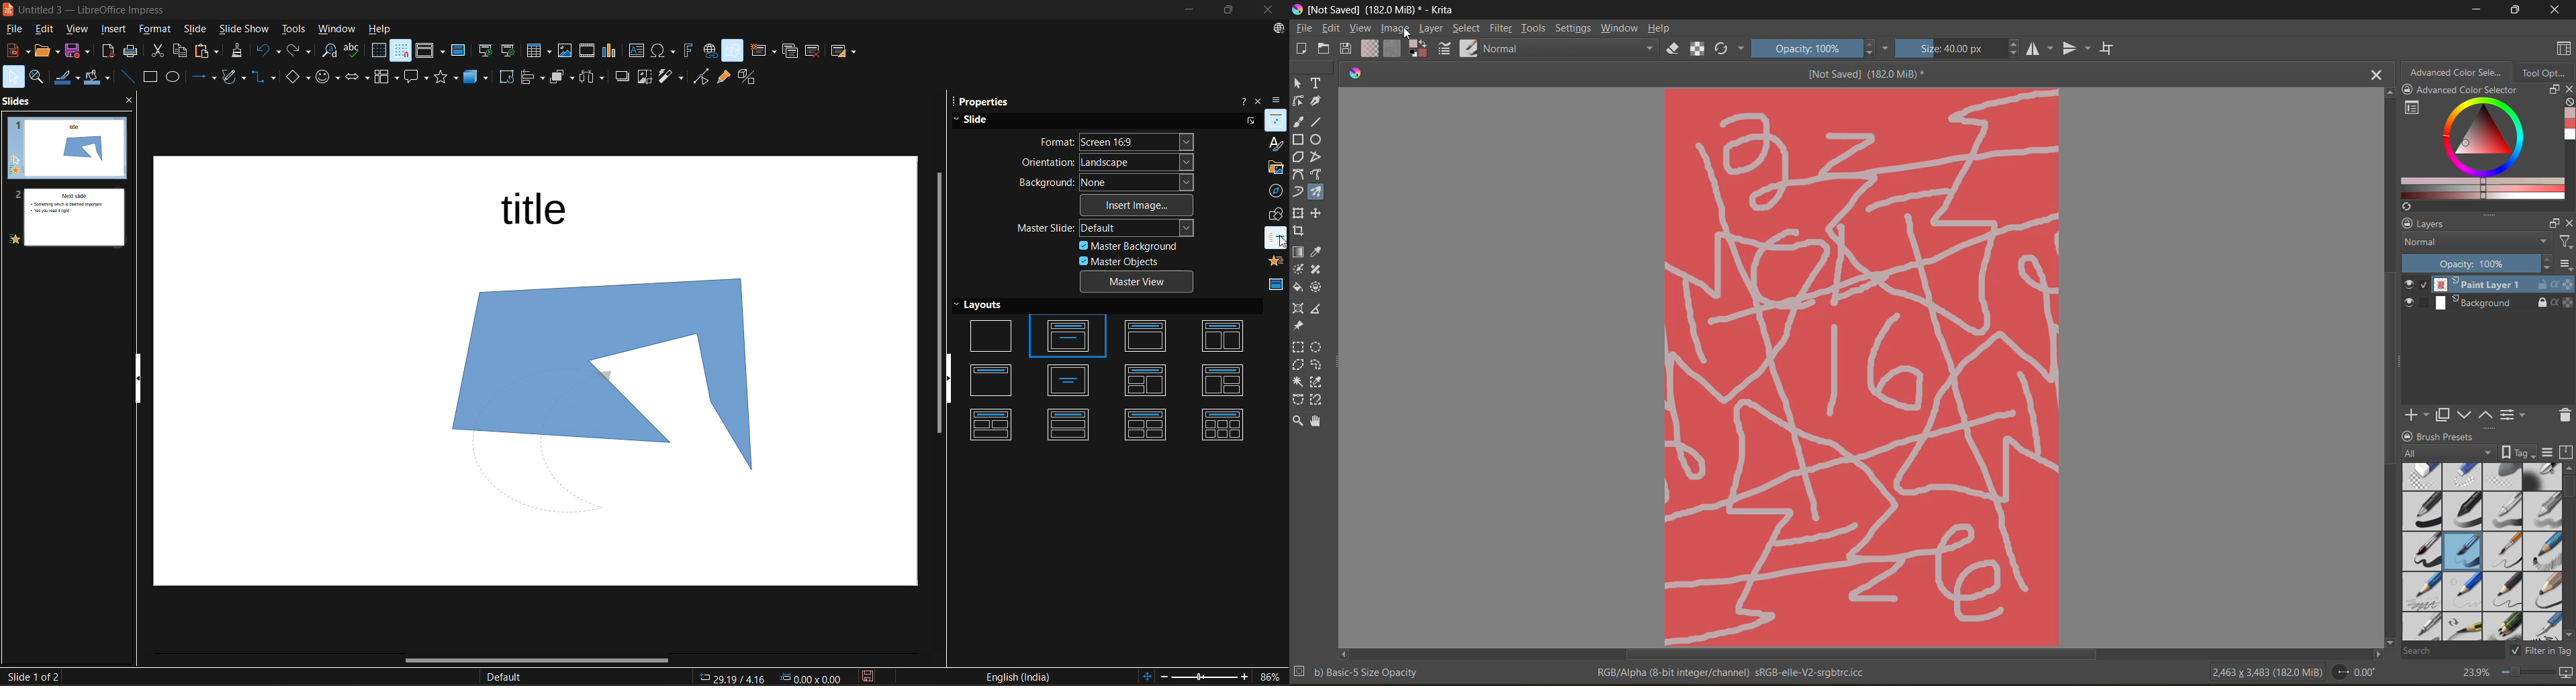 This screenshot has height=700, width=2576. Describe the element at coordinates (766, 51) in the screenshot. I see `new slide` at that location.